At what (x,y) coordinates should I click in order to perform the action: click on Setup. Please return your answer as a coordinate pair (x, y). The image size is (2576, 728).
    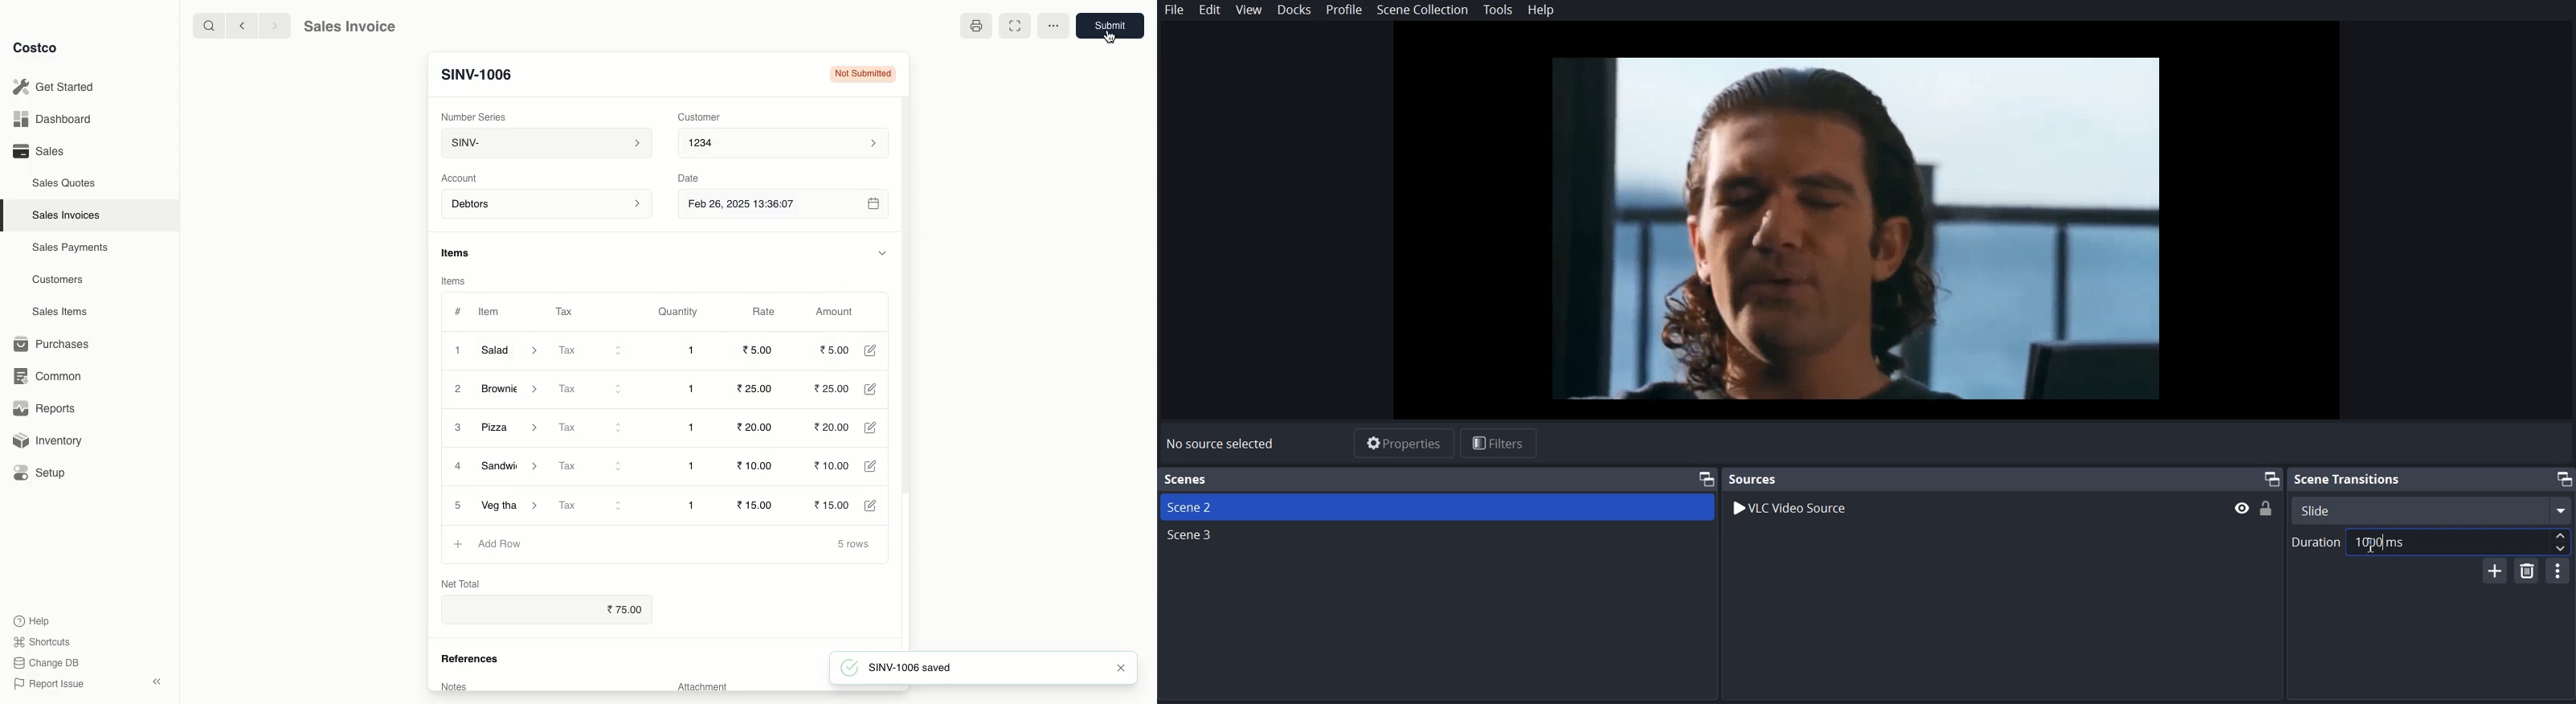
    Looking at the image, I should click on (46, 473).